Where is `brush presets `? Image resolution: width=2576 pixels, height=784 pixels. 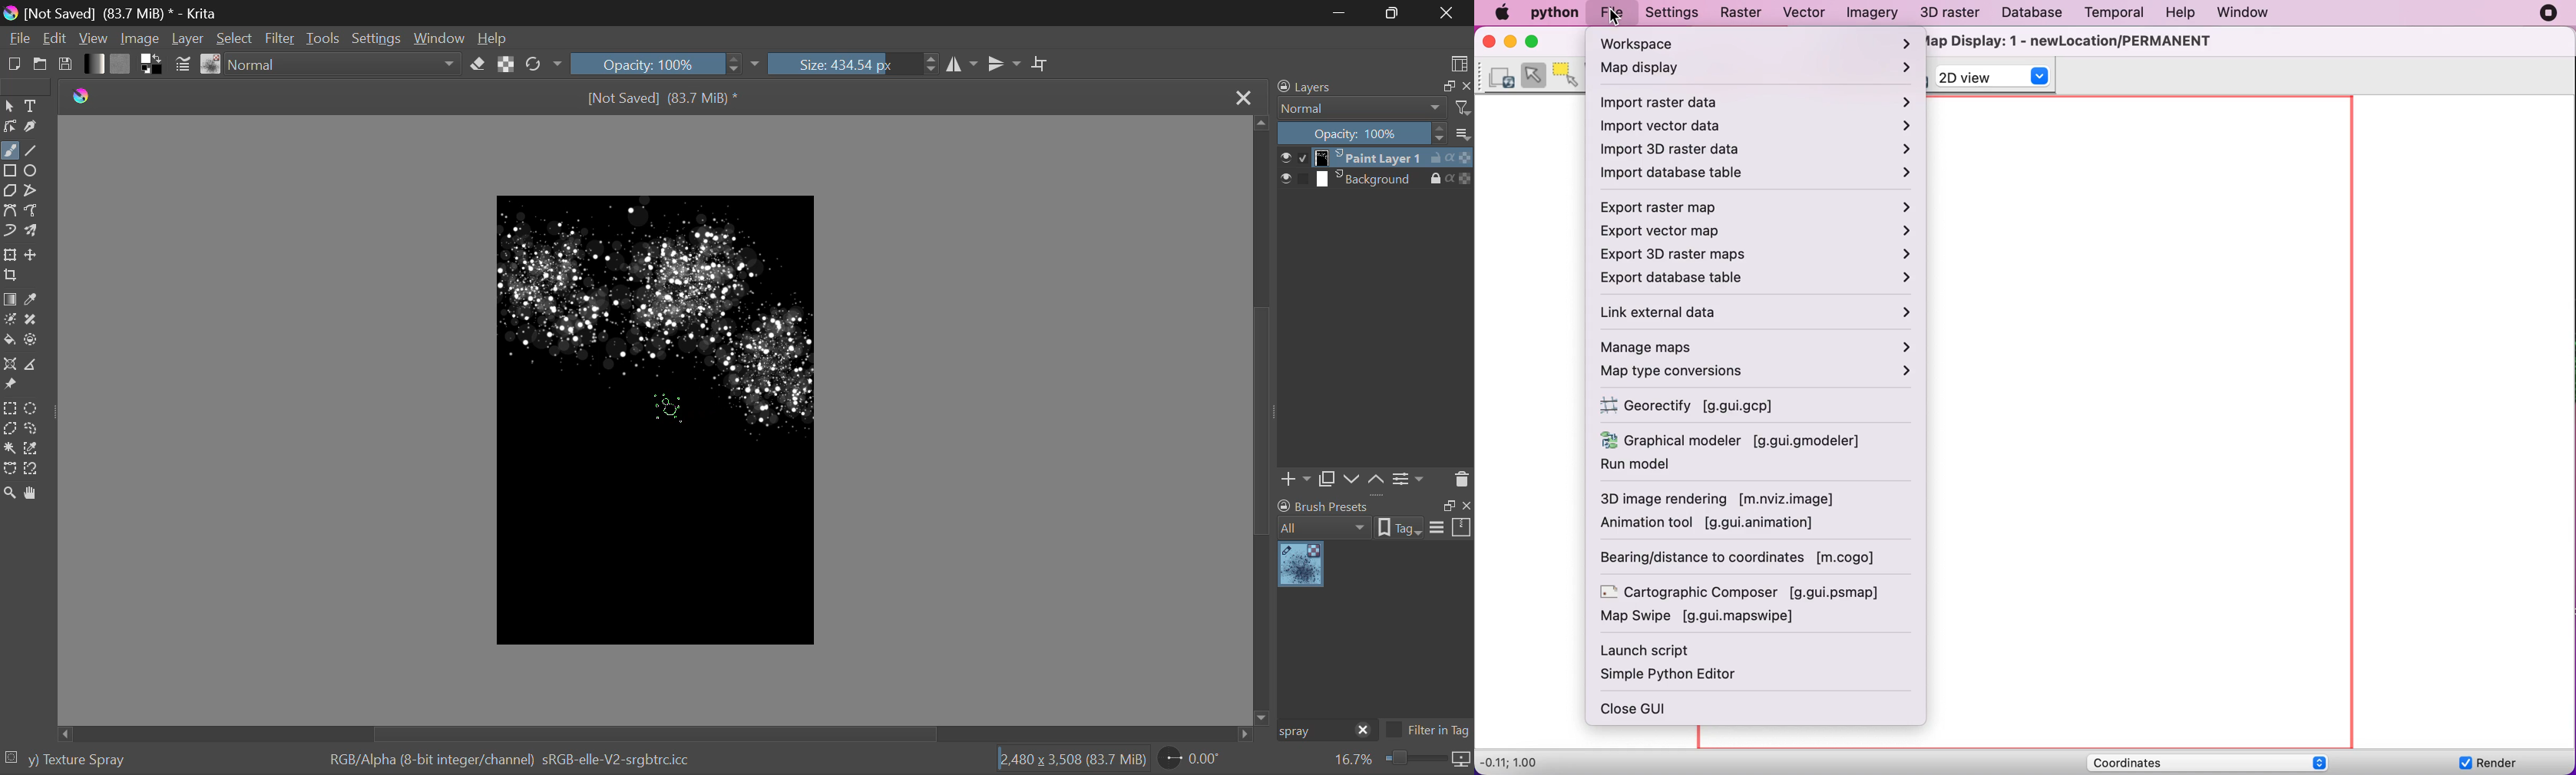
brush presets  is located at coordinates (1324, 506).